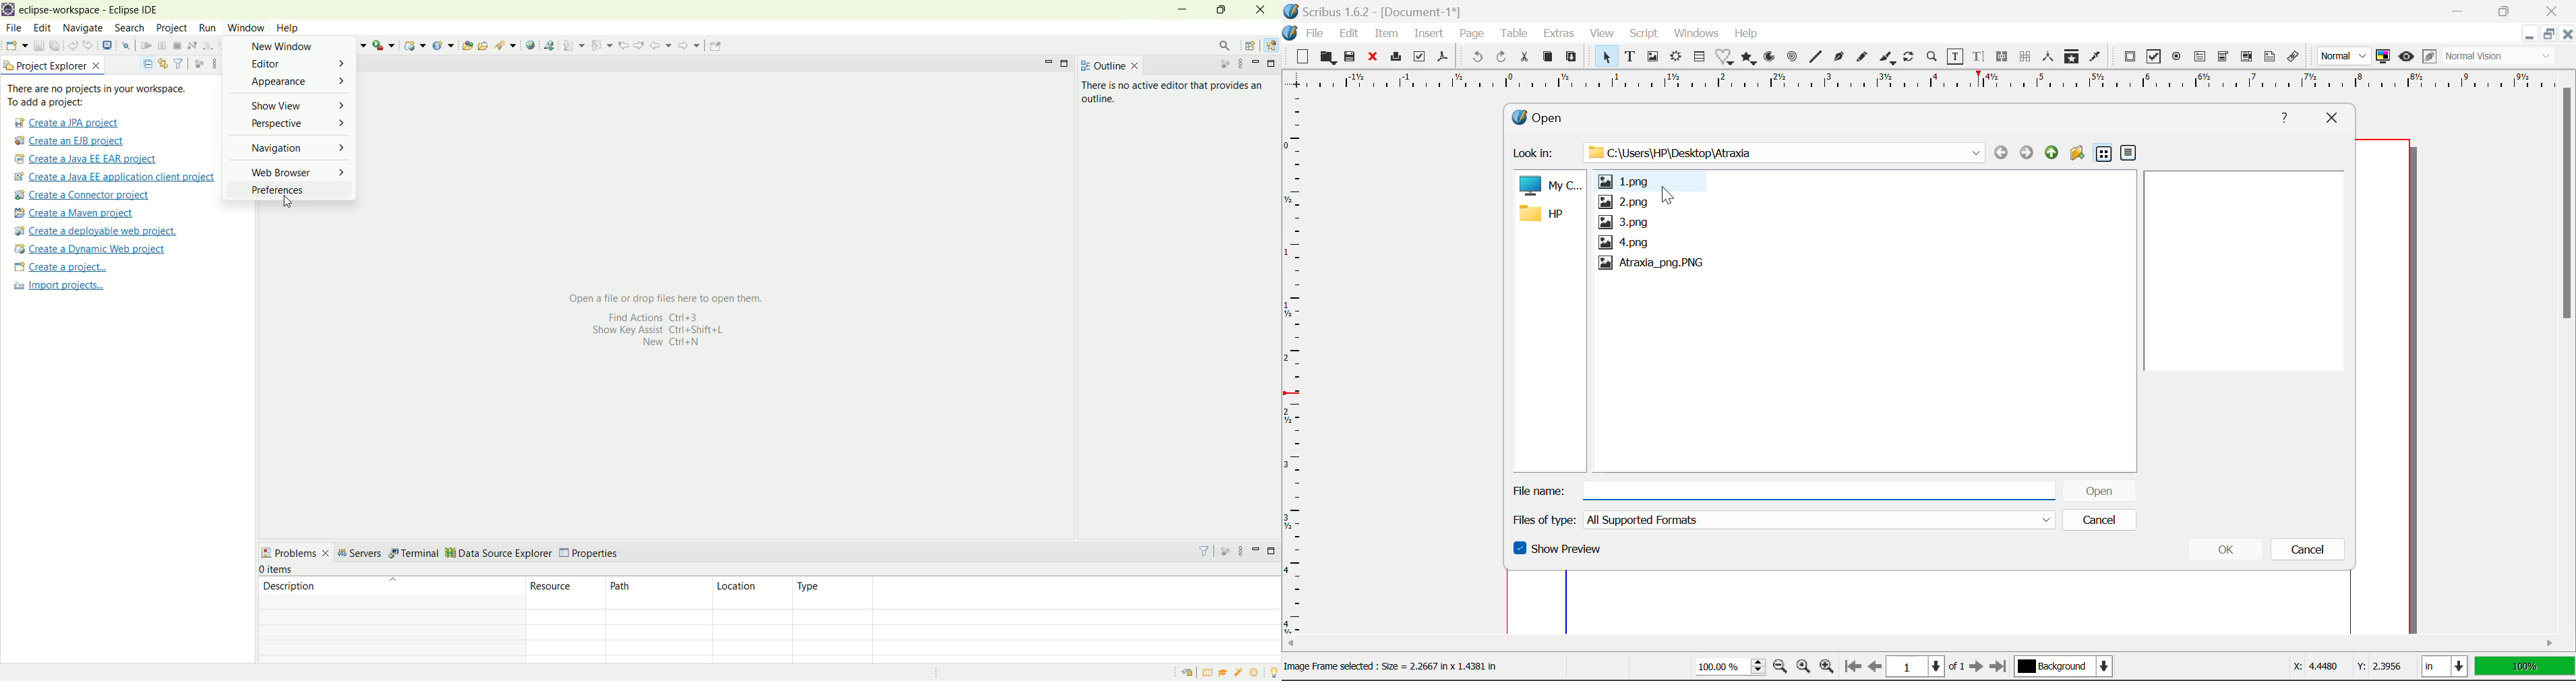  I want to click on Delink Text Frames, so click(2027, 57).